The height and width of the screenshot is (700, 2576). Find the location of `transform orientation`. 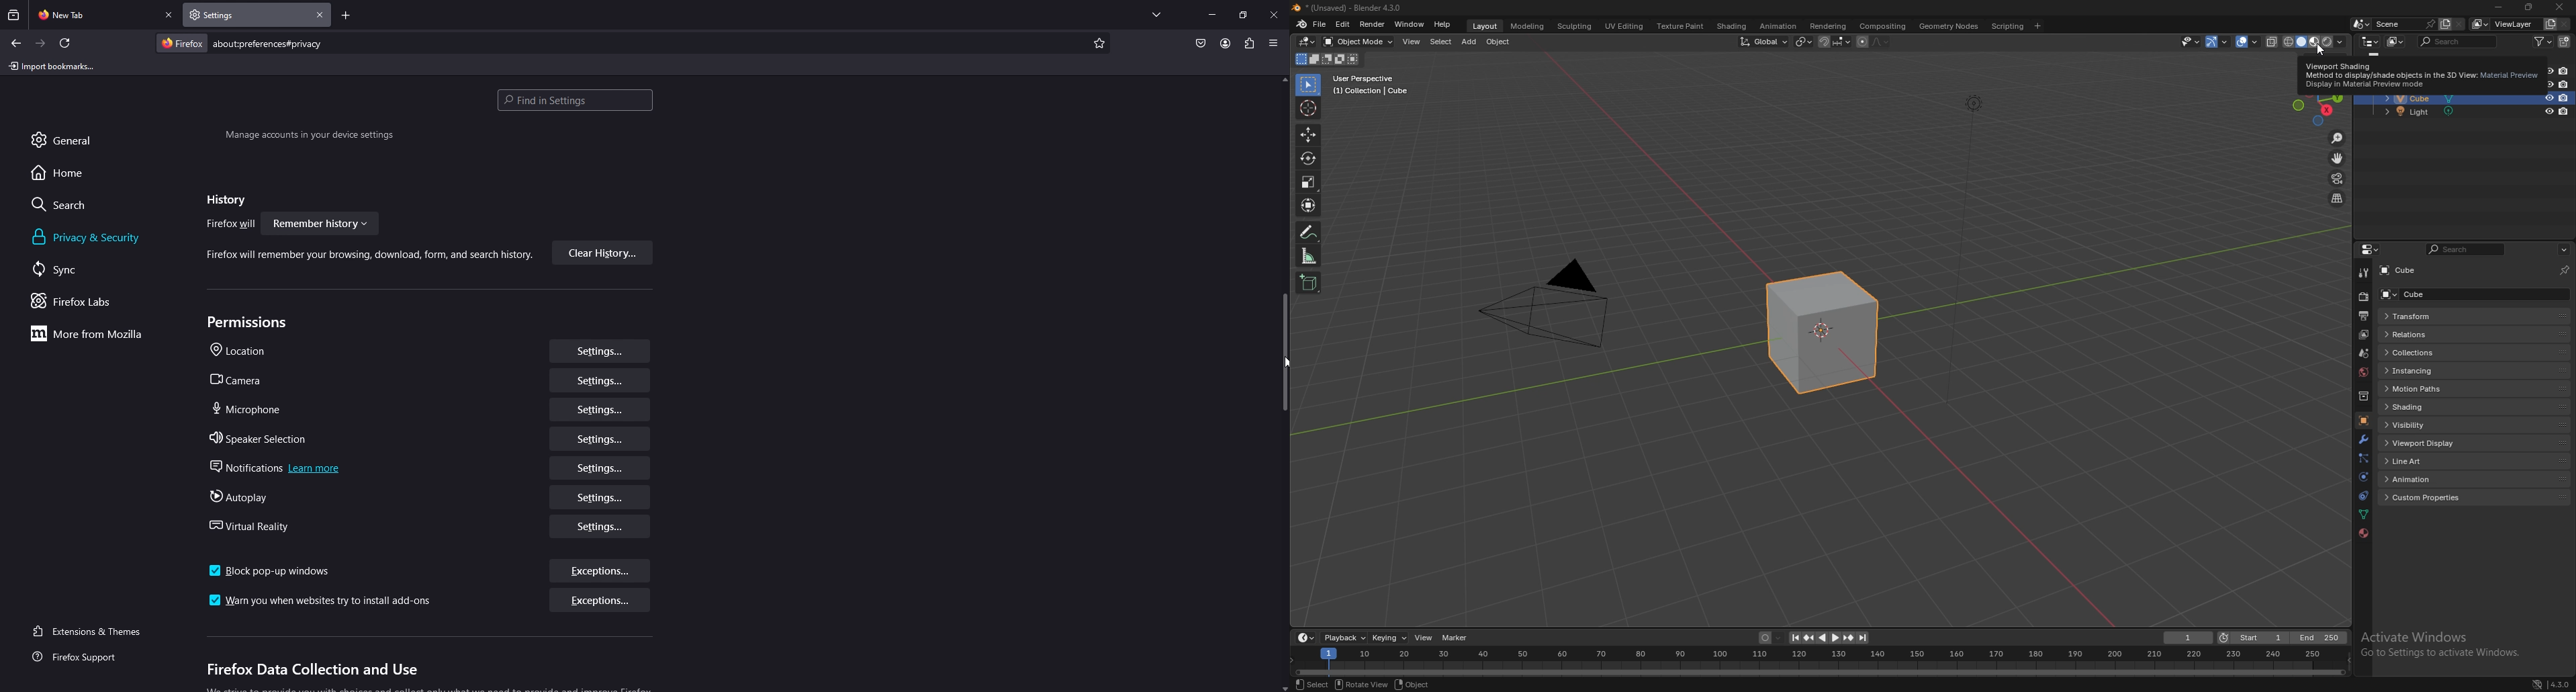

transform orientation is located at coordinates (1765, 41).